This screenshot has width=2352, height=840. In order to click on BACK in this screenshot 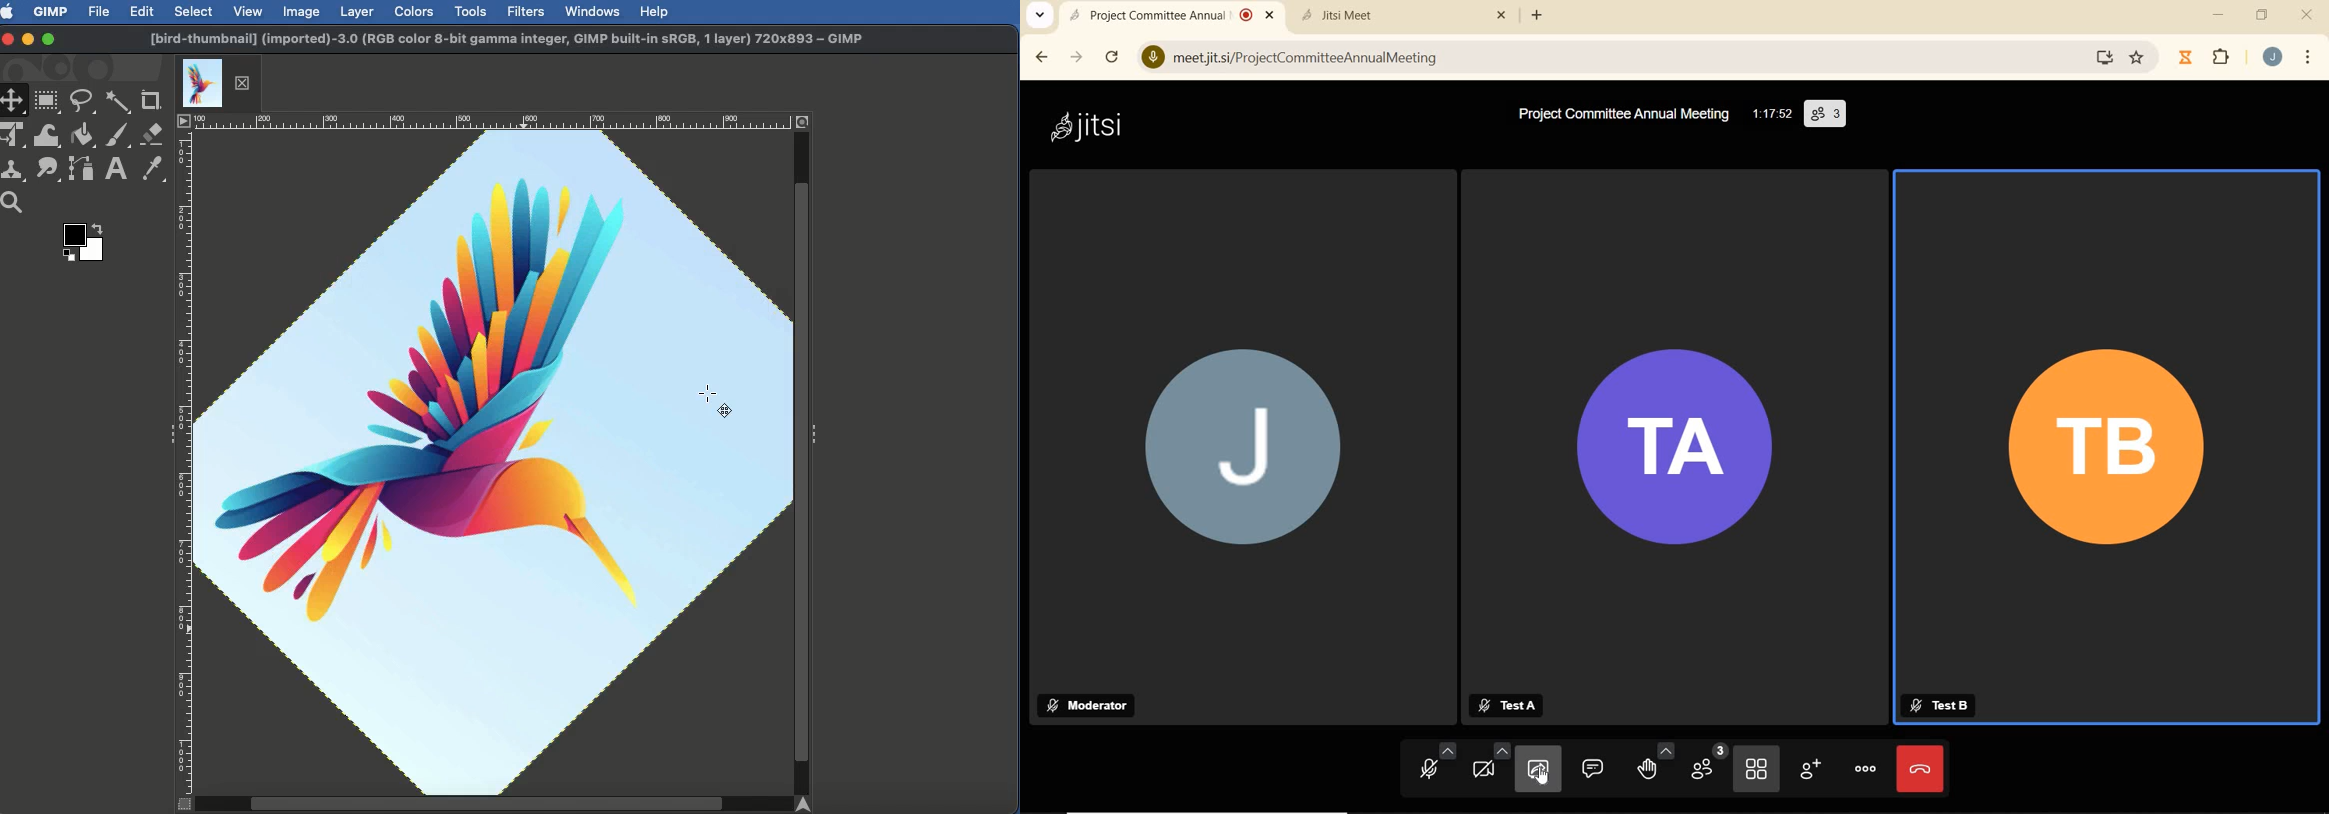, I will do `click(1040, 57)`.